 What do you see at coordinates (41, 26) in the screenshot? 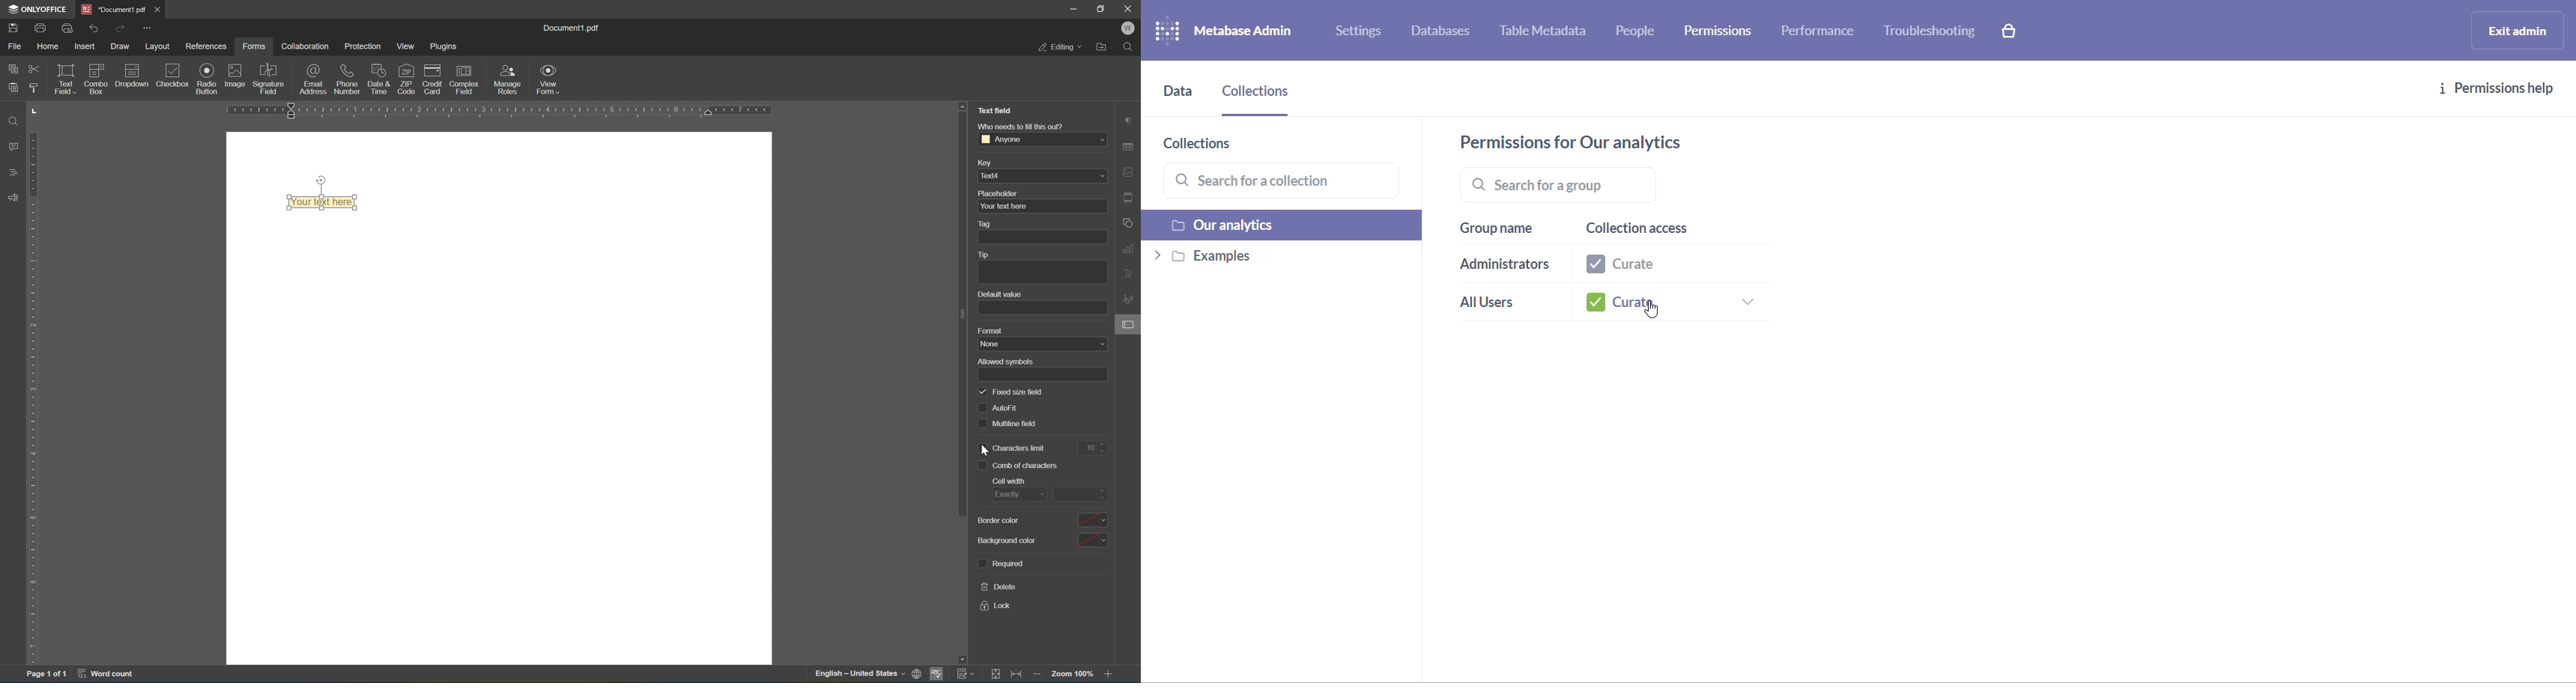
I see `print` at bounding box center [41, 26].